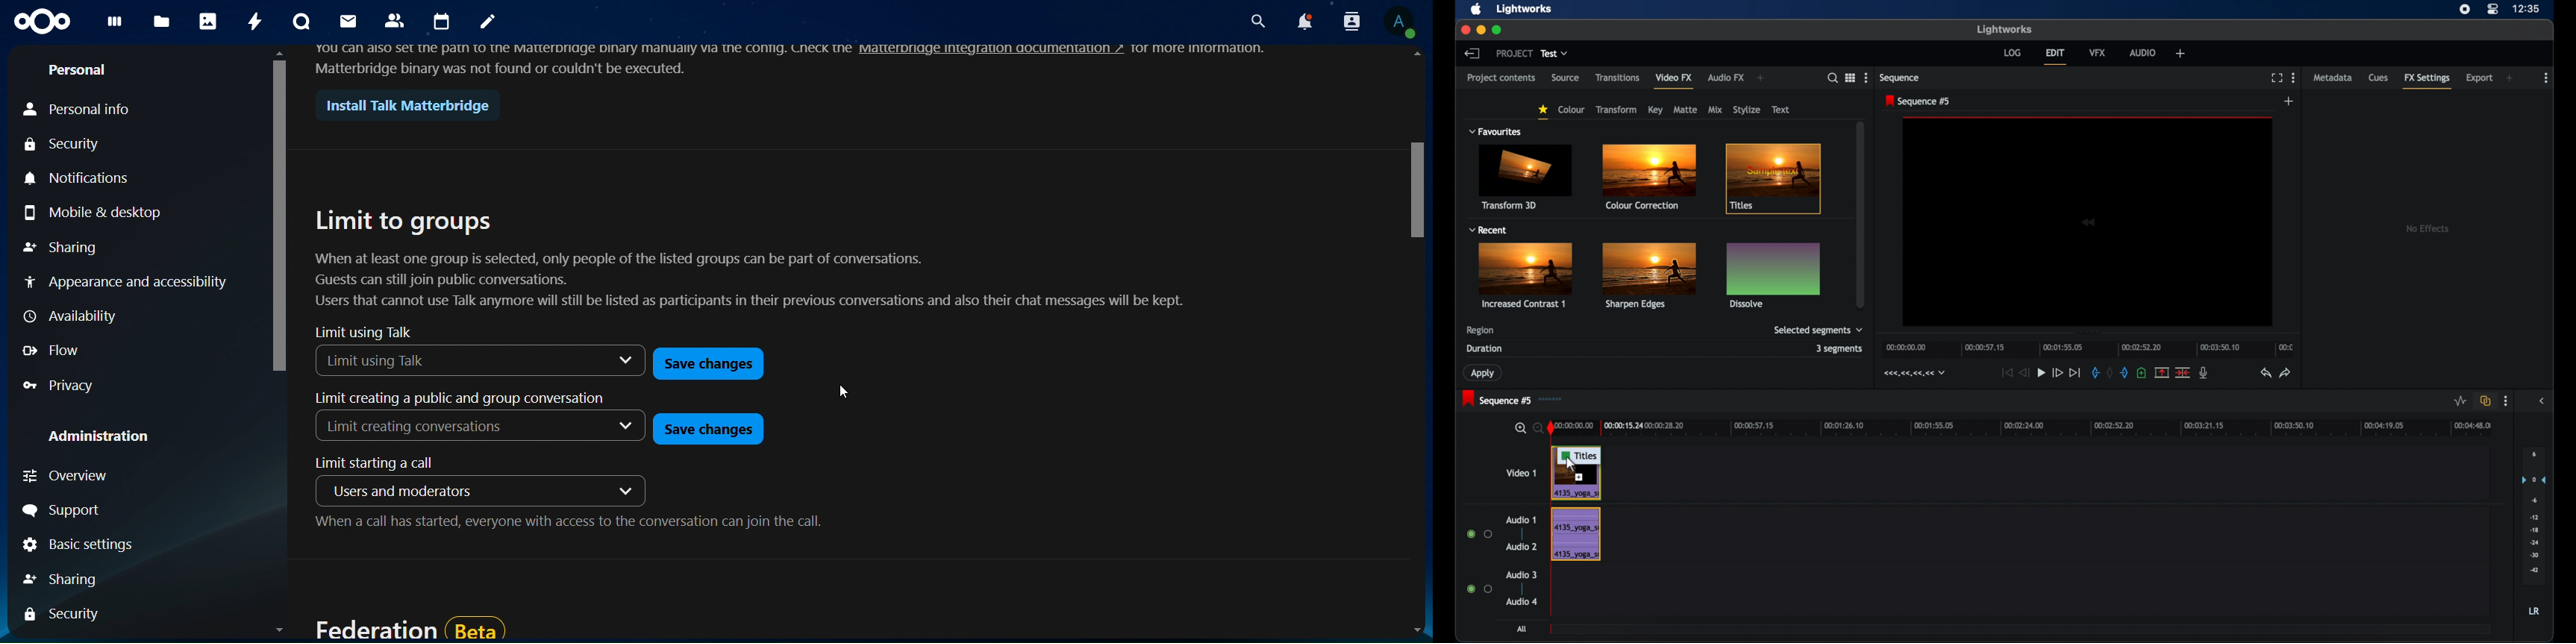 The height and width of the screenshot is (644, 2576). I want to click on region, so click(1480, 330).